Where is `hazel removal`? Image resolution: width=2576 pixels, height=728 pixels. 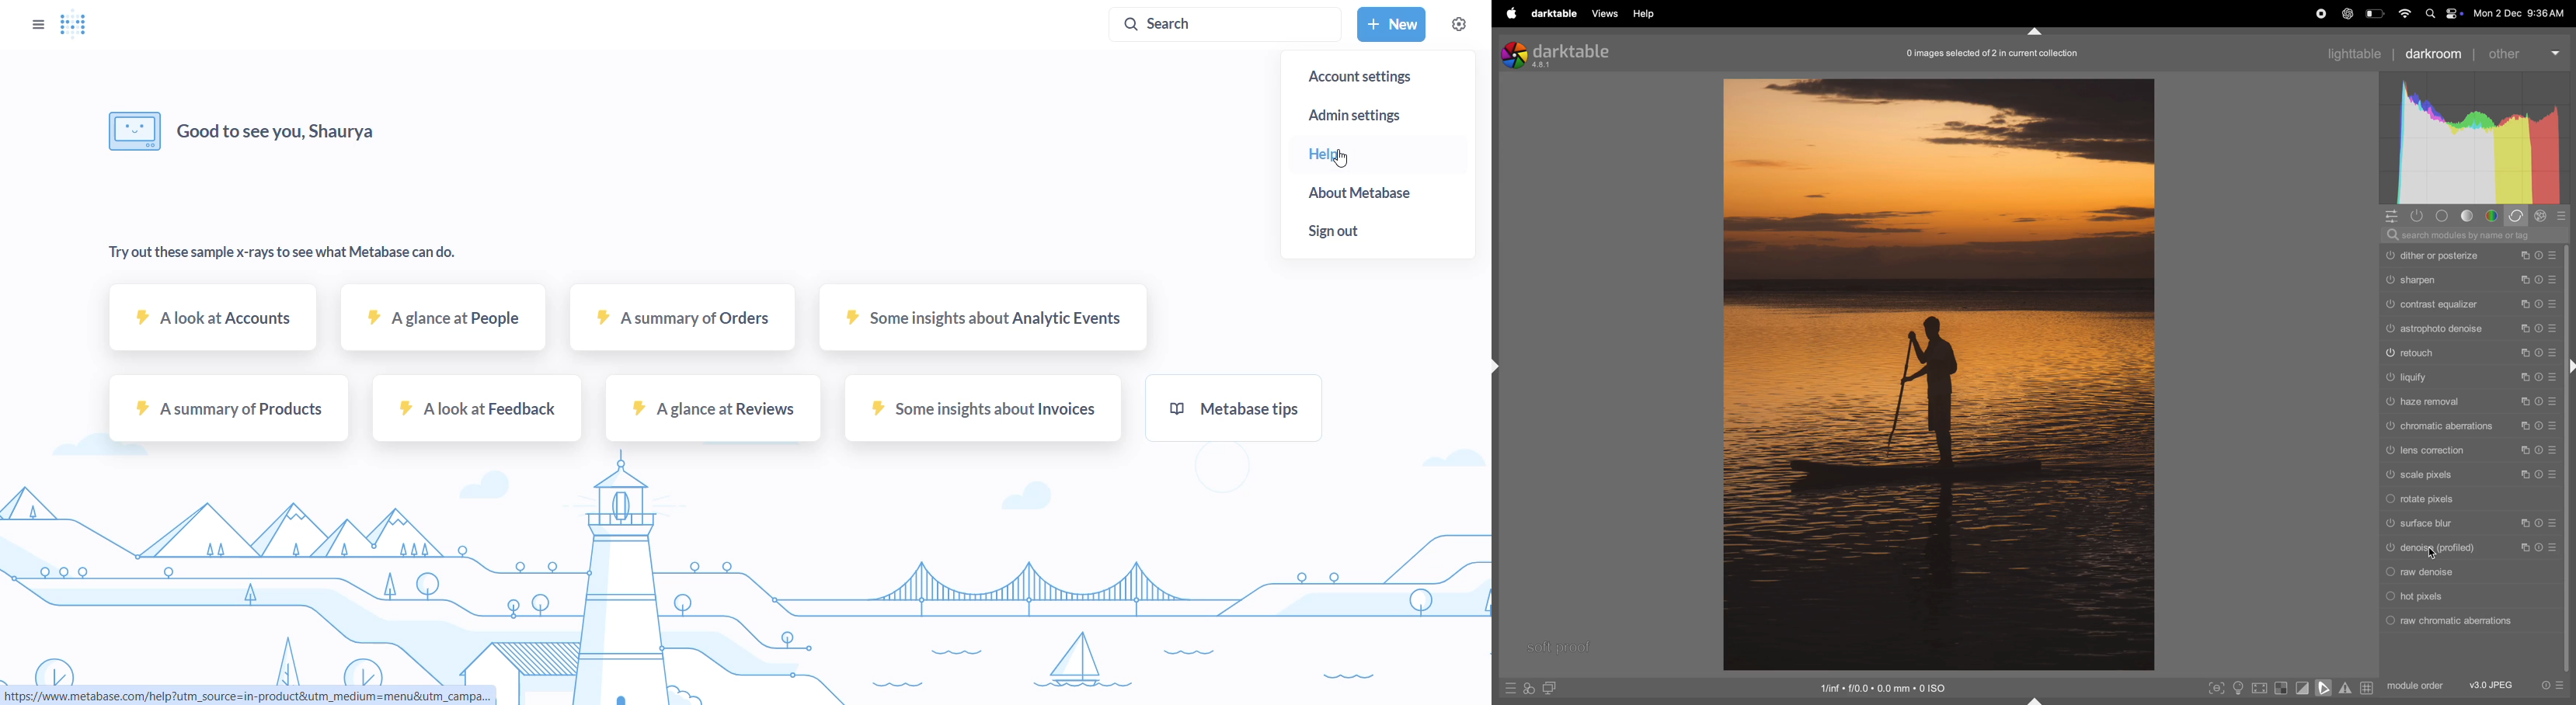
hazel removal is located at coordinates (2470, 402).